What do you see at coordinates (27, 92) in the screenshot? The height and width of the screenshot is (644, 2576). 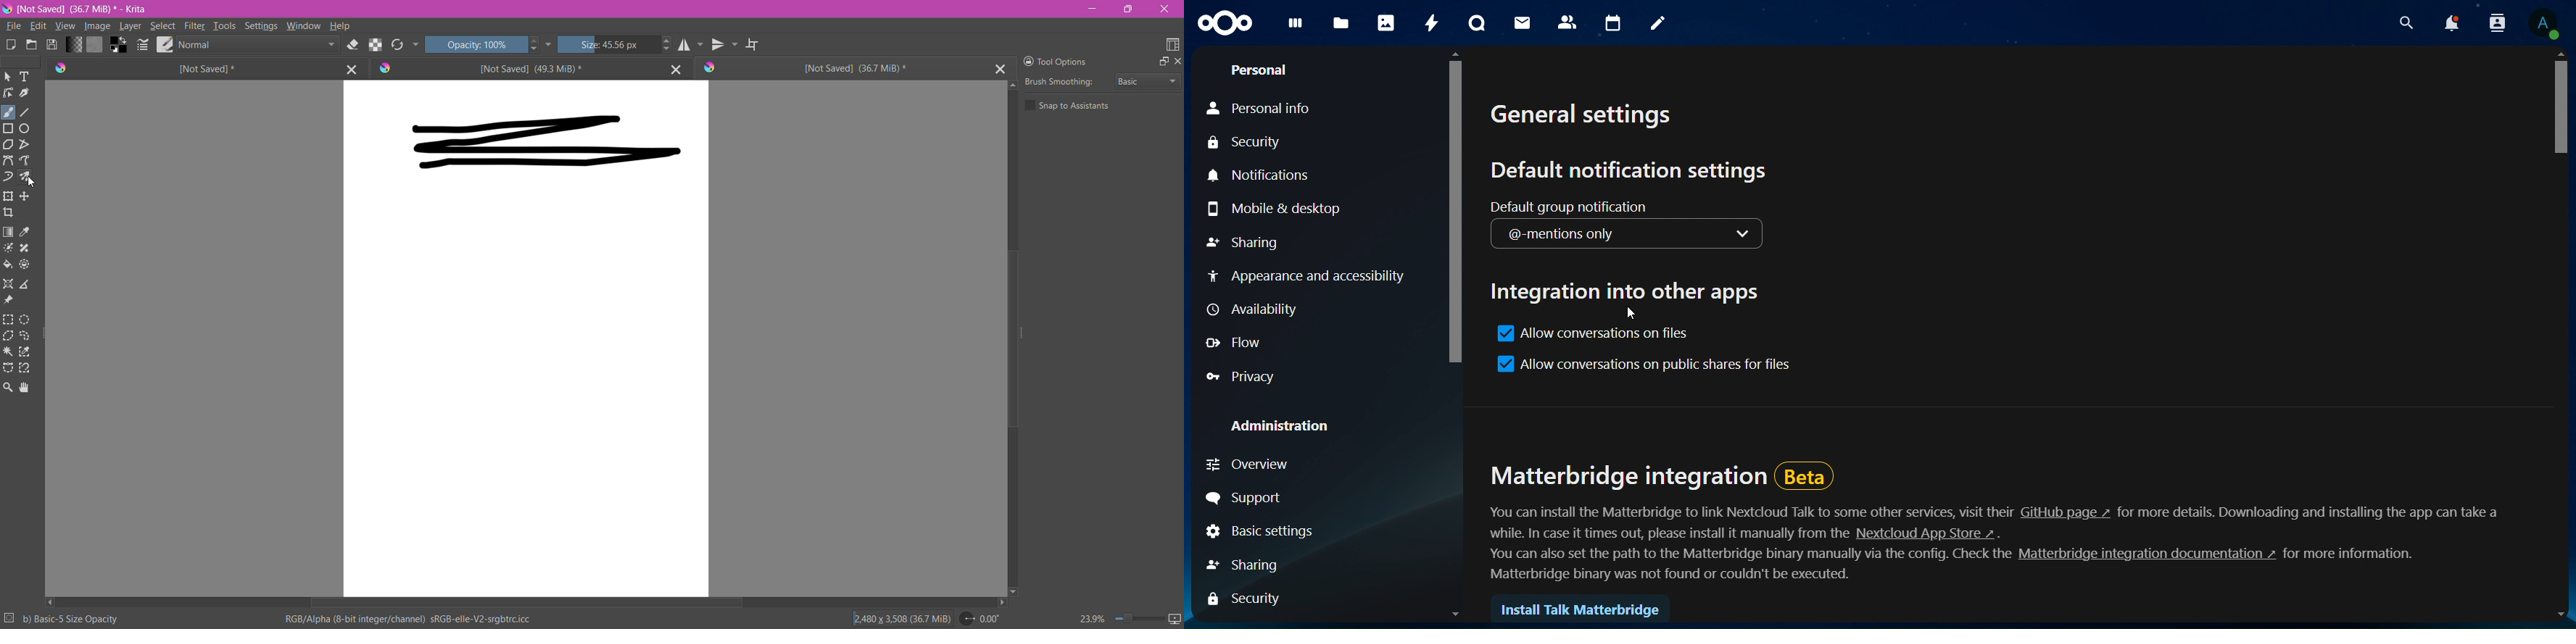 I see `Calligraphy` at bounding box center [27, 92].